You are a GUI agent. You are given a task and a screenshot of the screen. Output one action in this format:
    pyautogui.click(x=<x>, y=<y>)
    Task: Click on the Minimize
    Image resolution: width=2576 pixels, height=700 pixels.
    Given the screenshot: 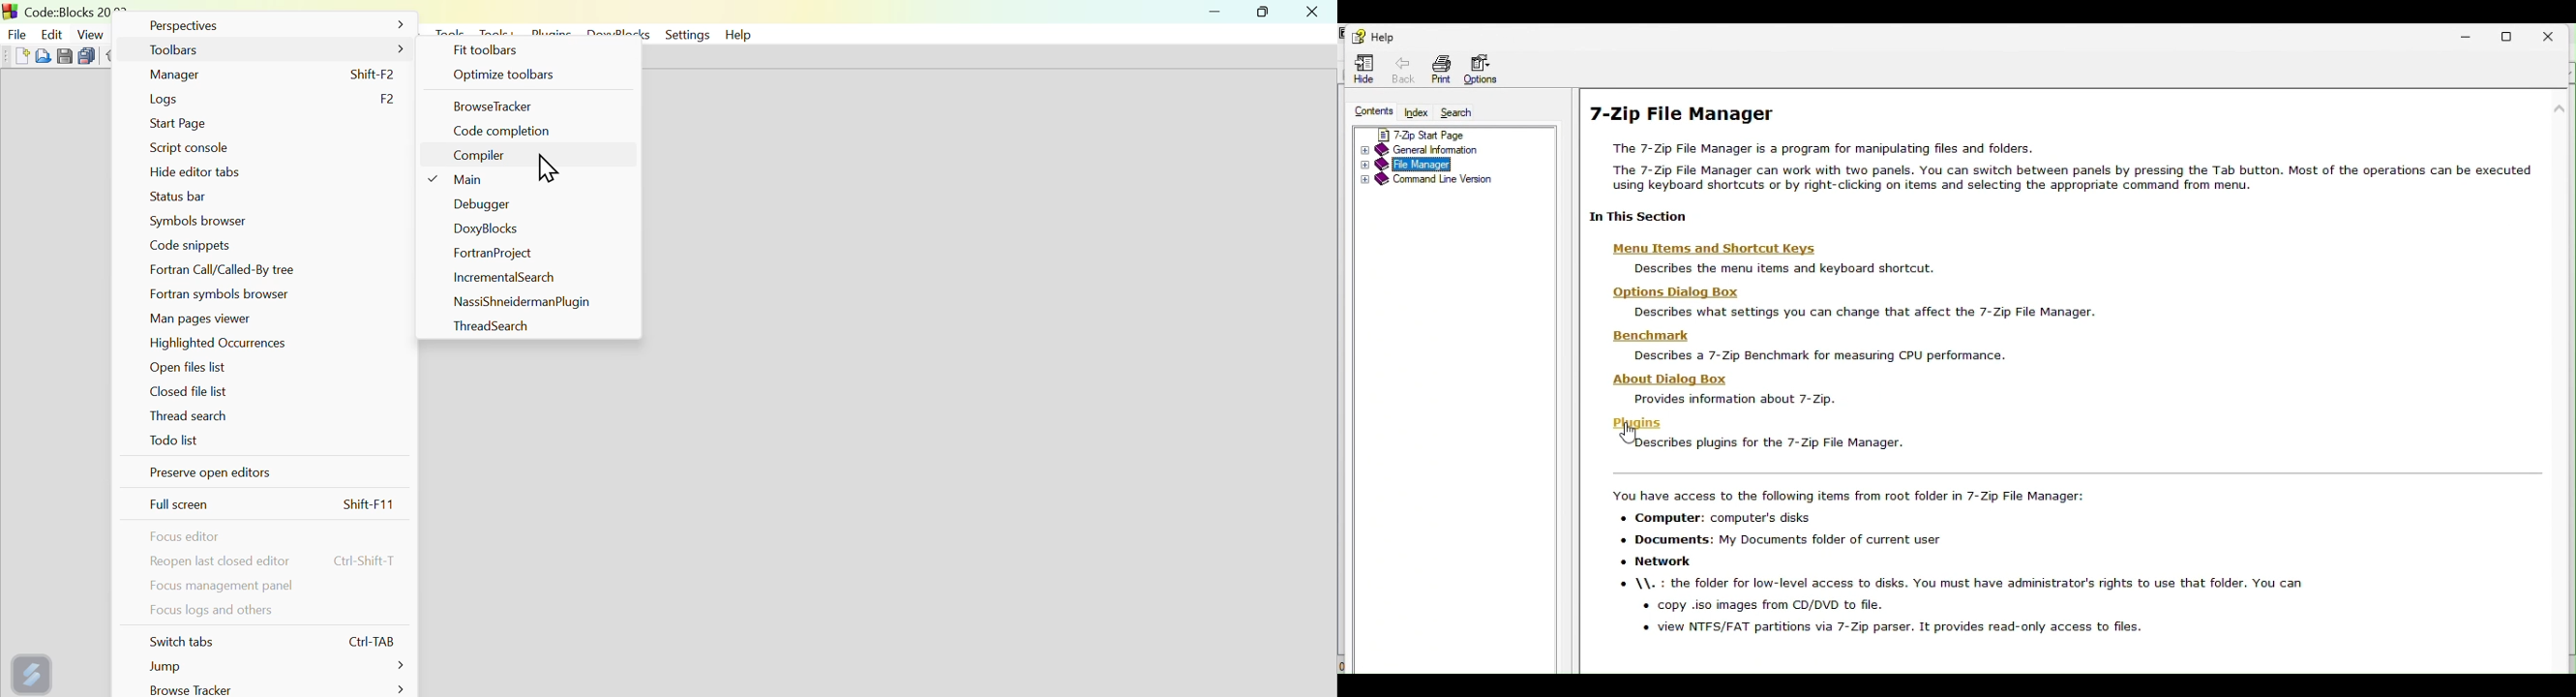 What is the action you would take?
    pyautogui.click(x=2468, y=32)
    